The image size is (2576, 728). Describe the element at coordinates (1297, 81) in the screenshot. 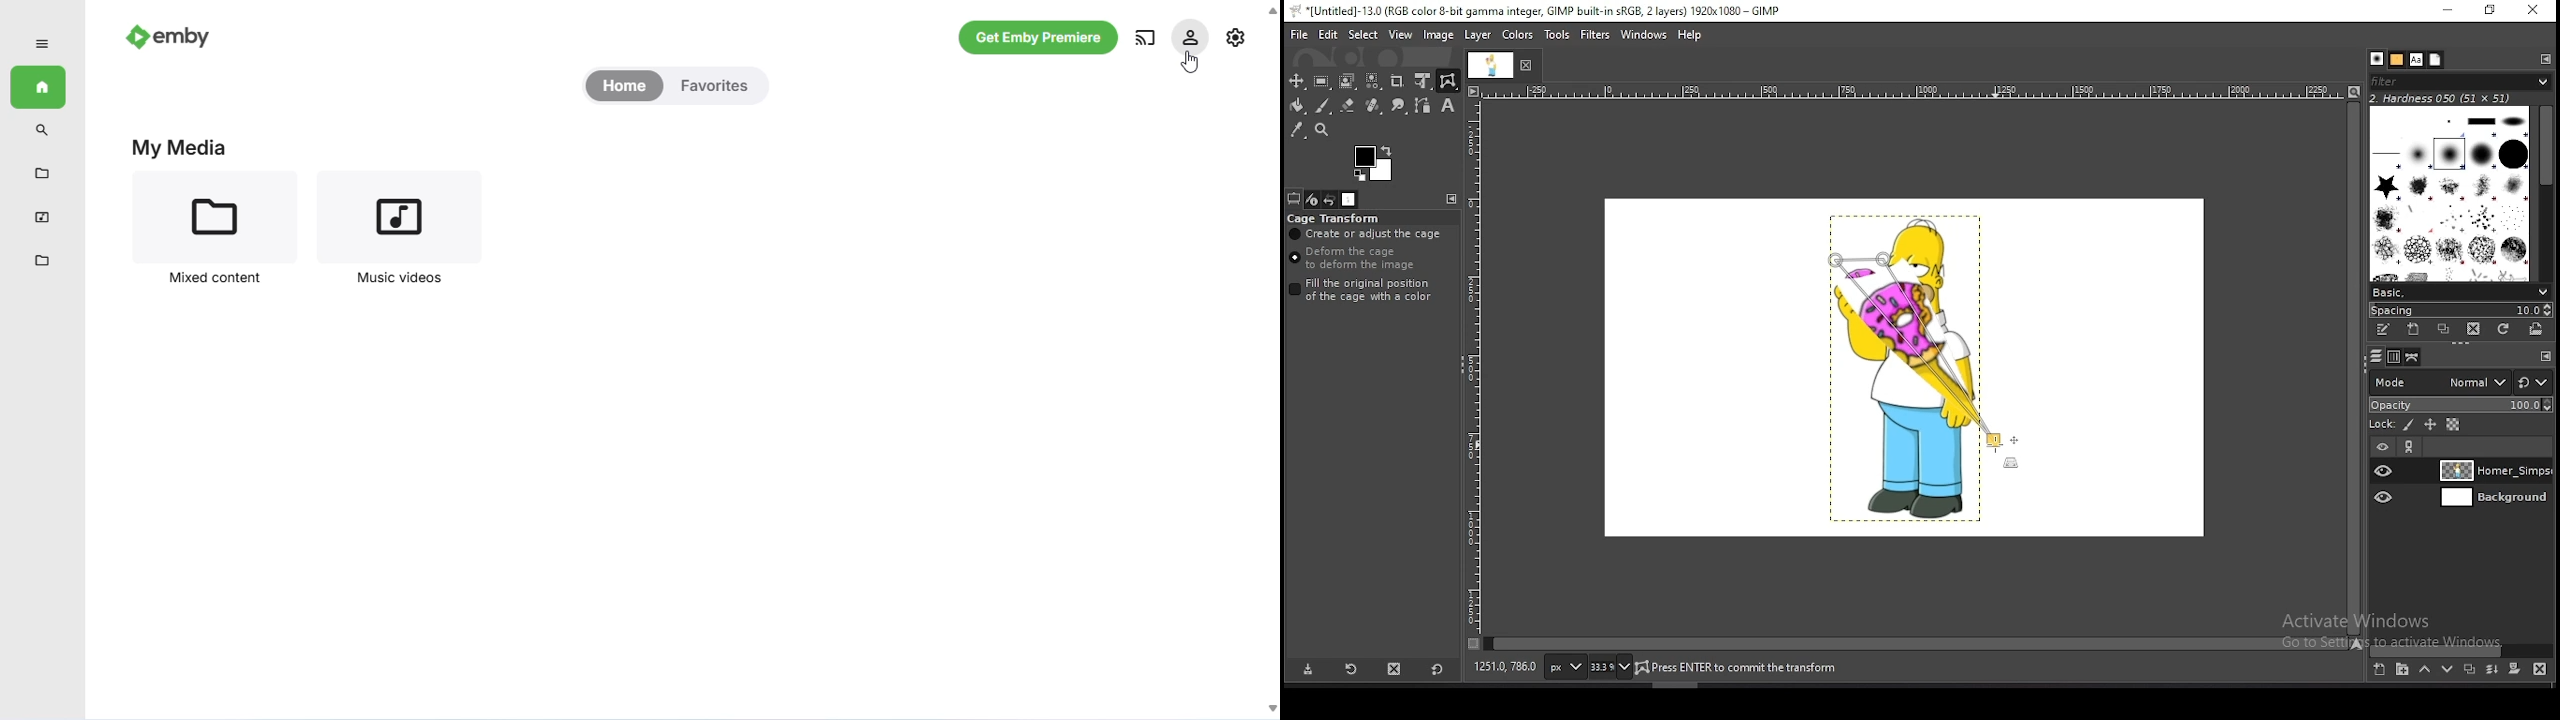

I see `move tool` at that location.